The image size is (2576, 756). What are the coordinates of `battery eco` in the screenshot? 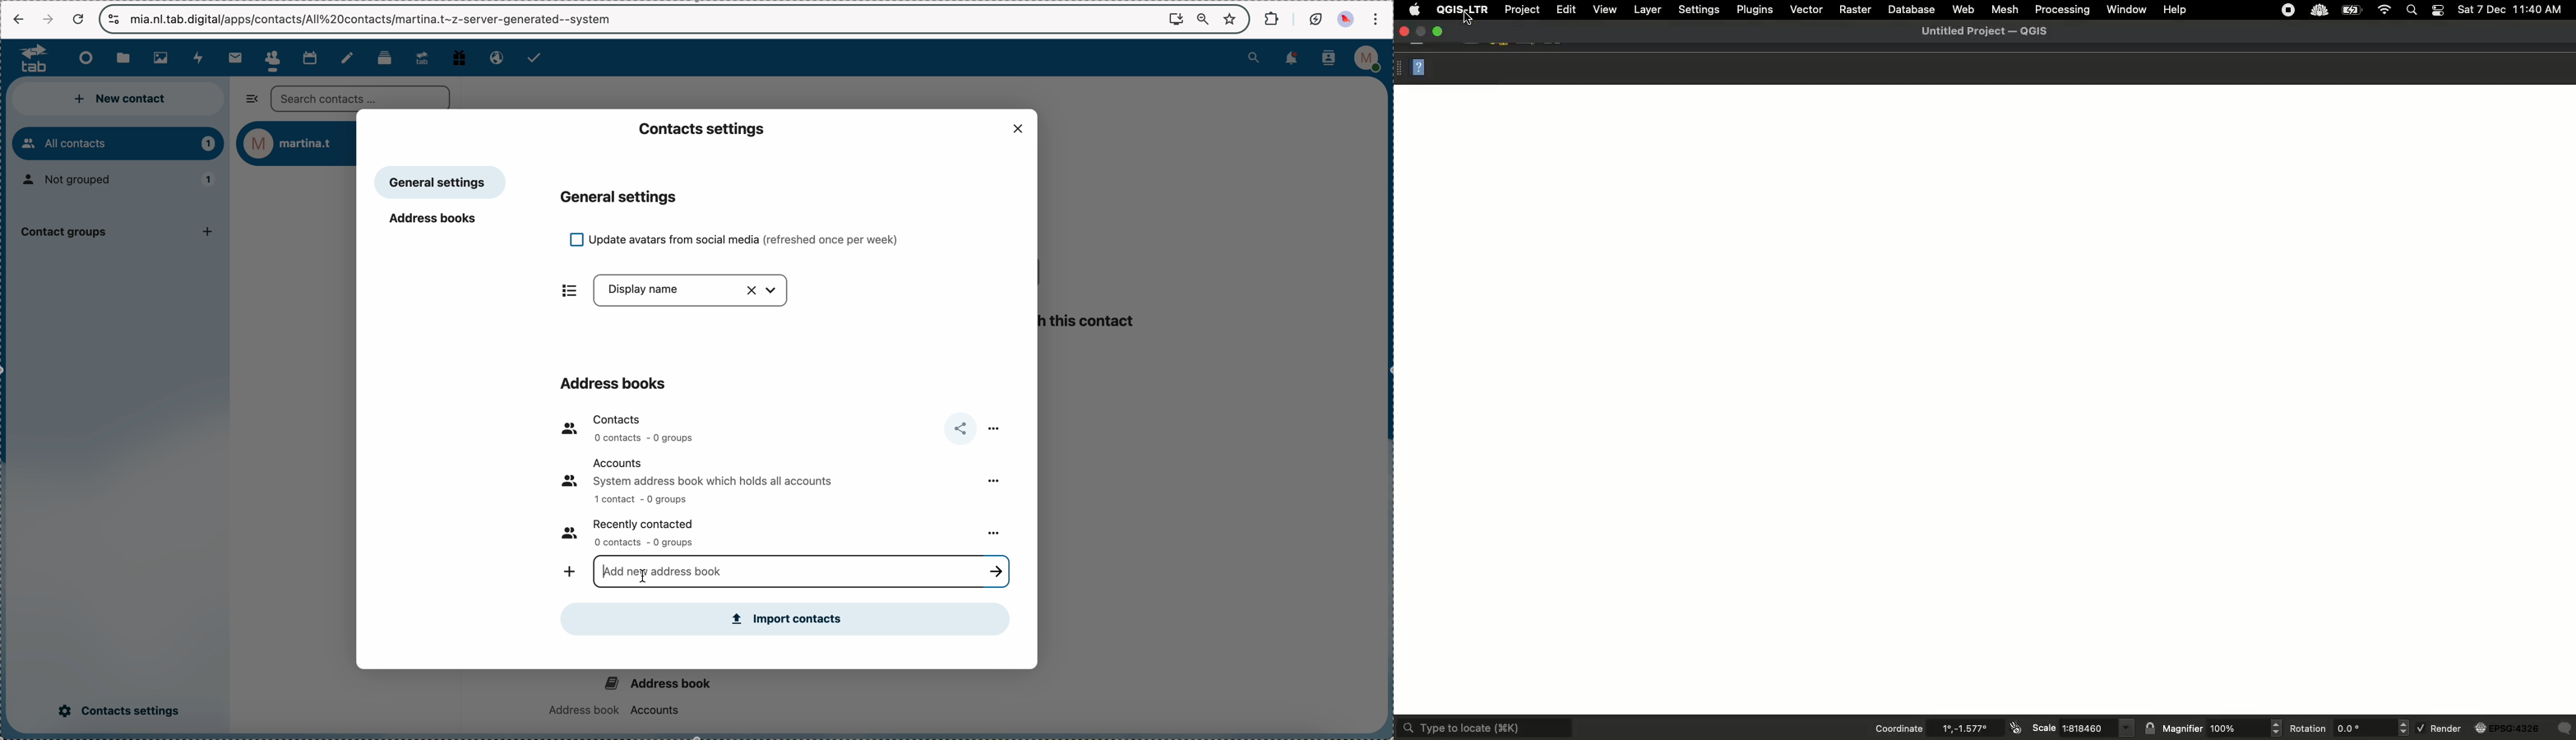 It's located at (1315, 19).